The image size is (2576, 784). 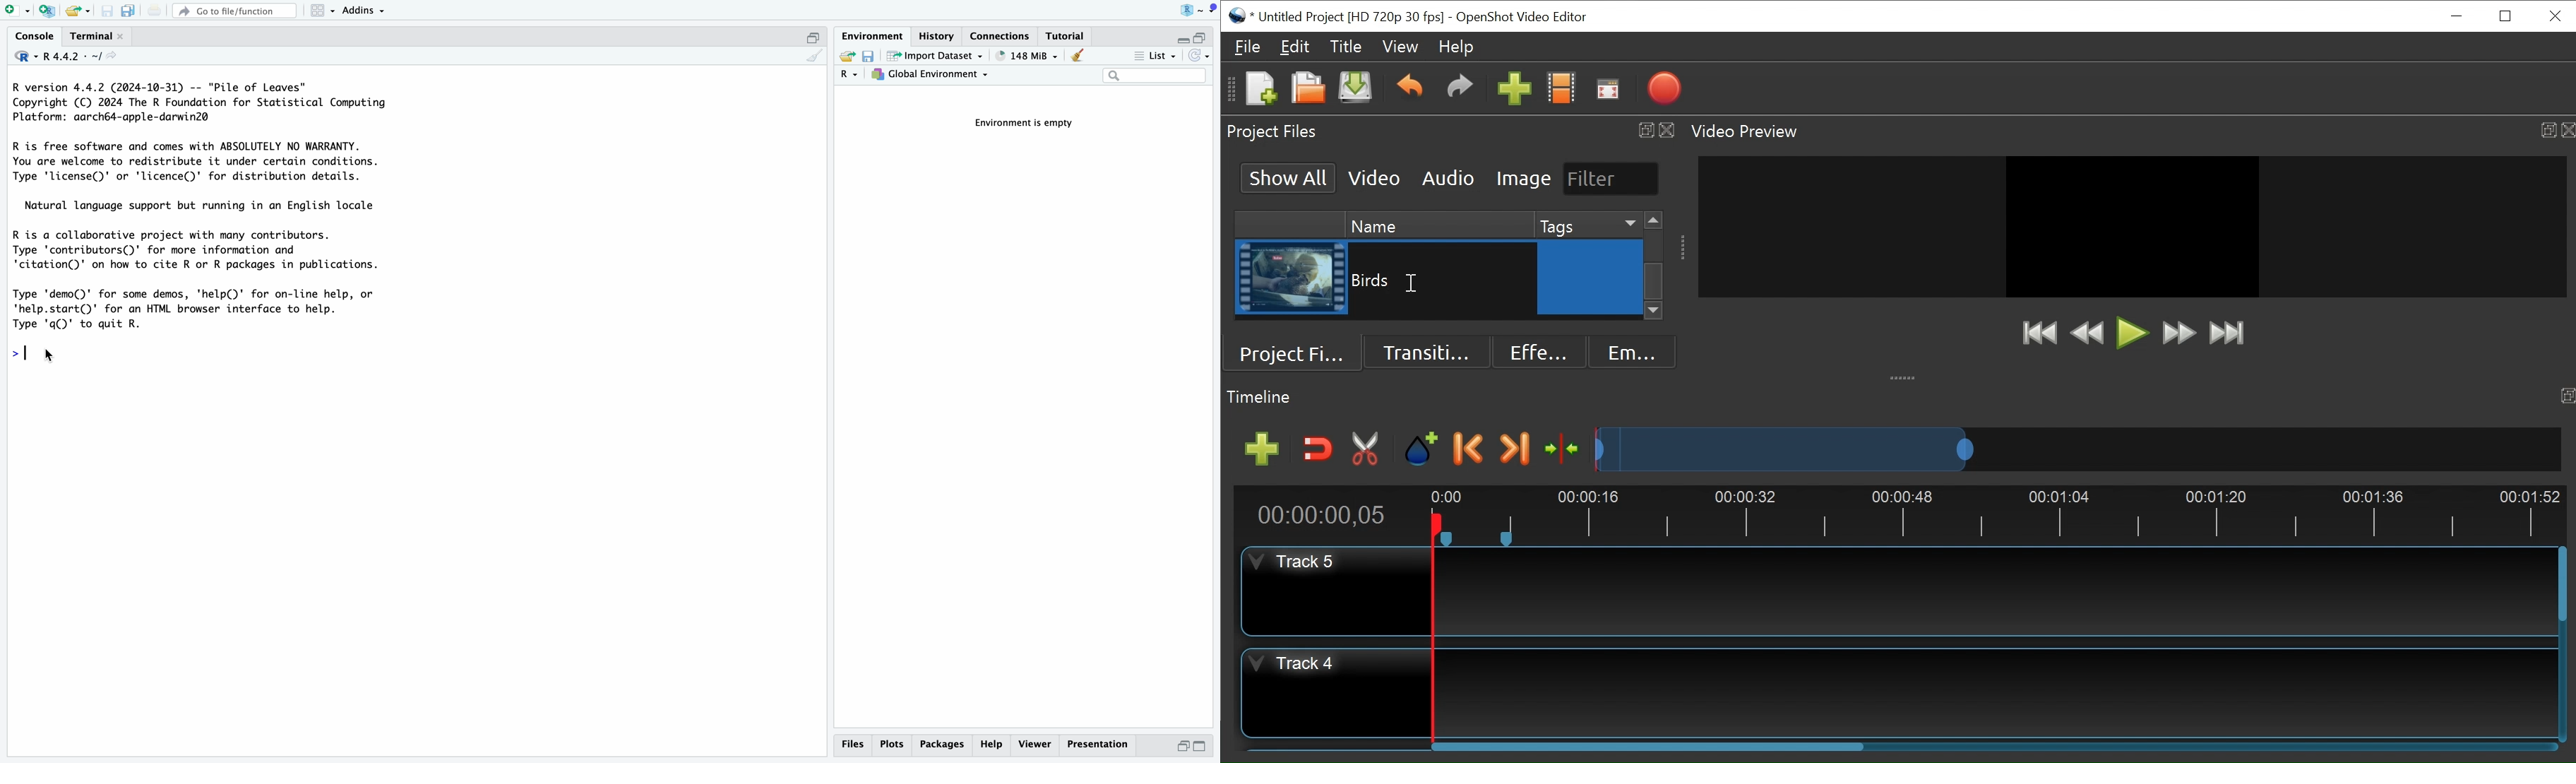 What do you see at coordinates (1457, 47) in the screenshot?
I see `Help` at bounding box center [1457, 47].